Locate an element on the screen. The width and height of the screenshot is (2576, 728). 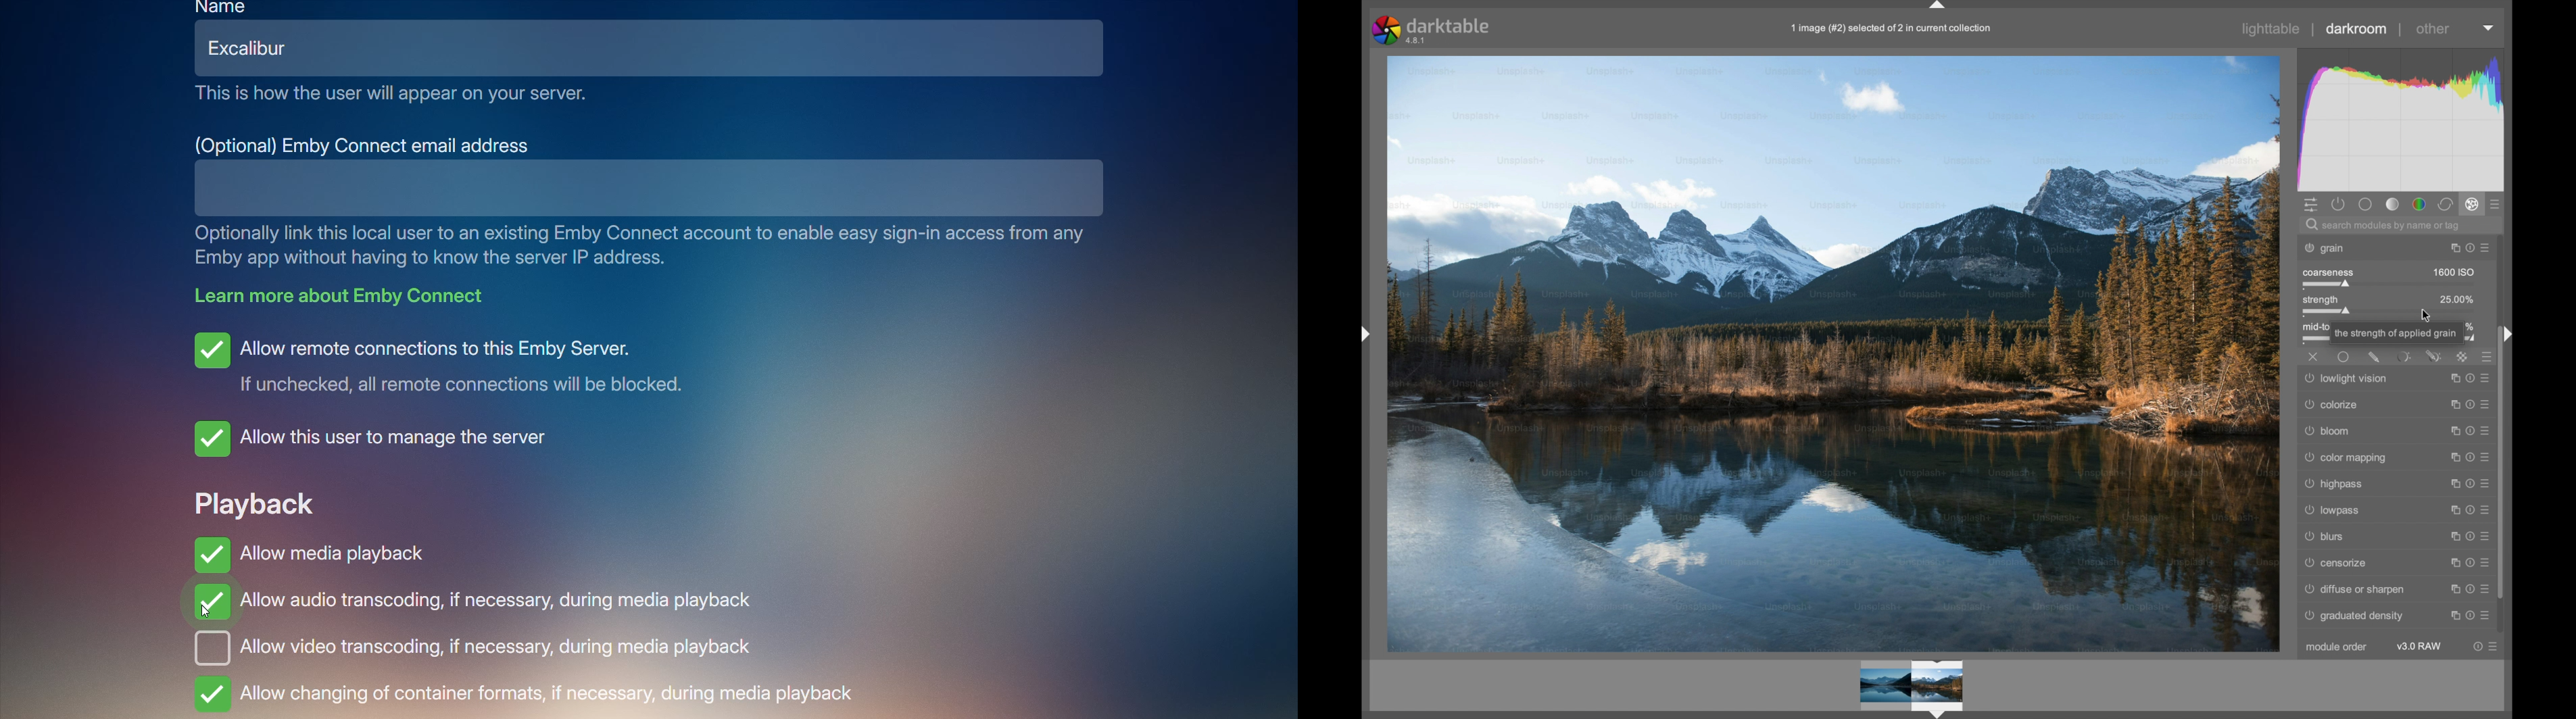
instance is located at coordinates (2452, 591).